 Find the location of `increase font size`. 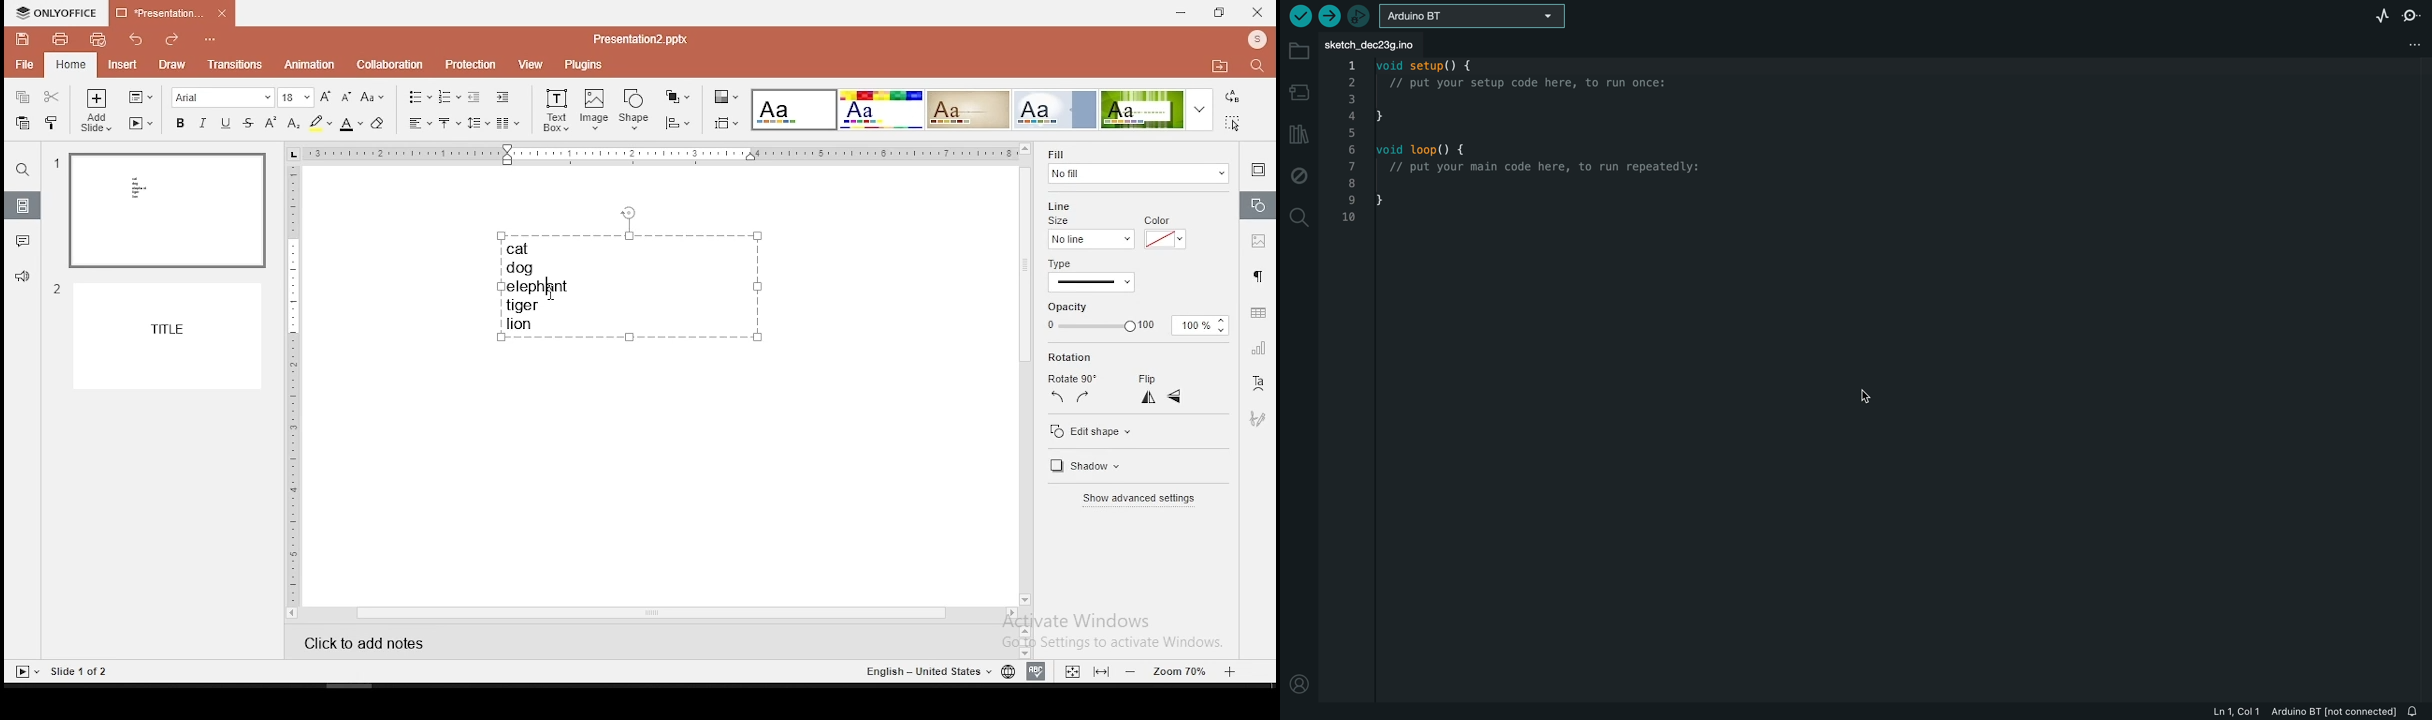

increase font size is located at coordinates (328, 97).